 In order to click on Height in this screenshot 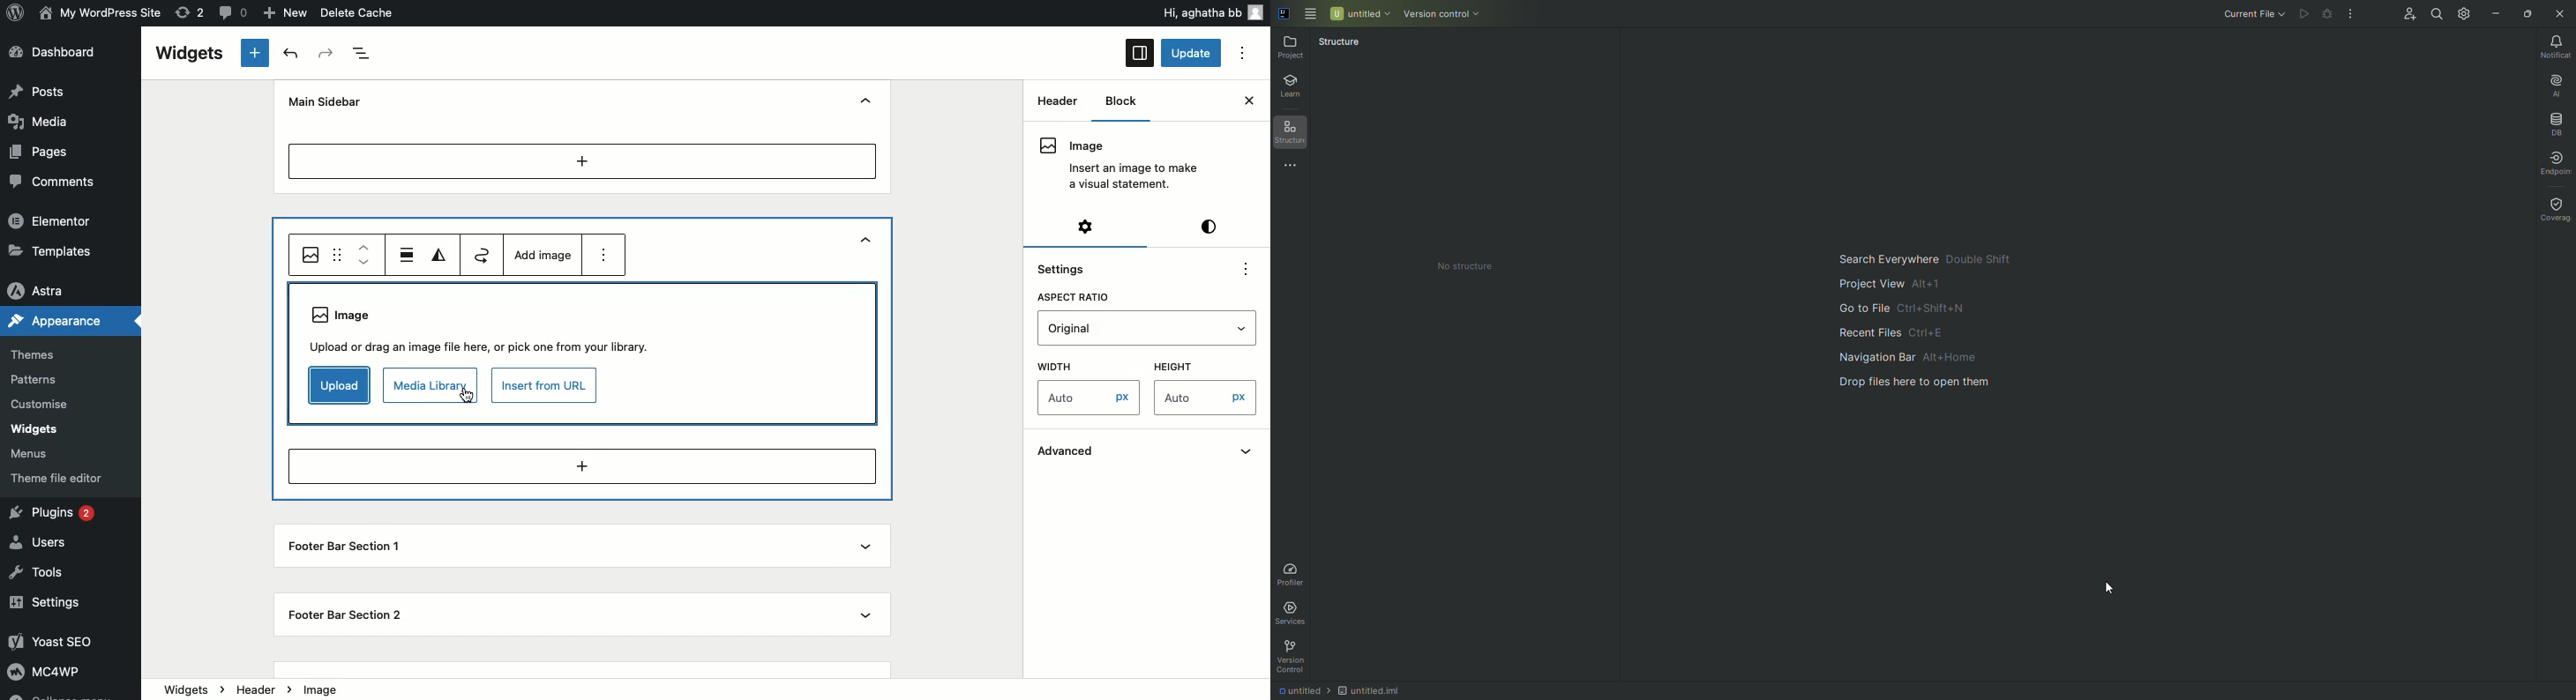, I will do `click(1172, 366)`.